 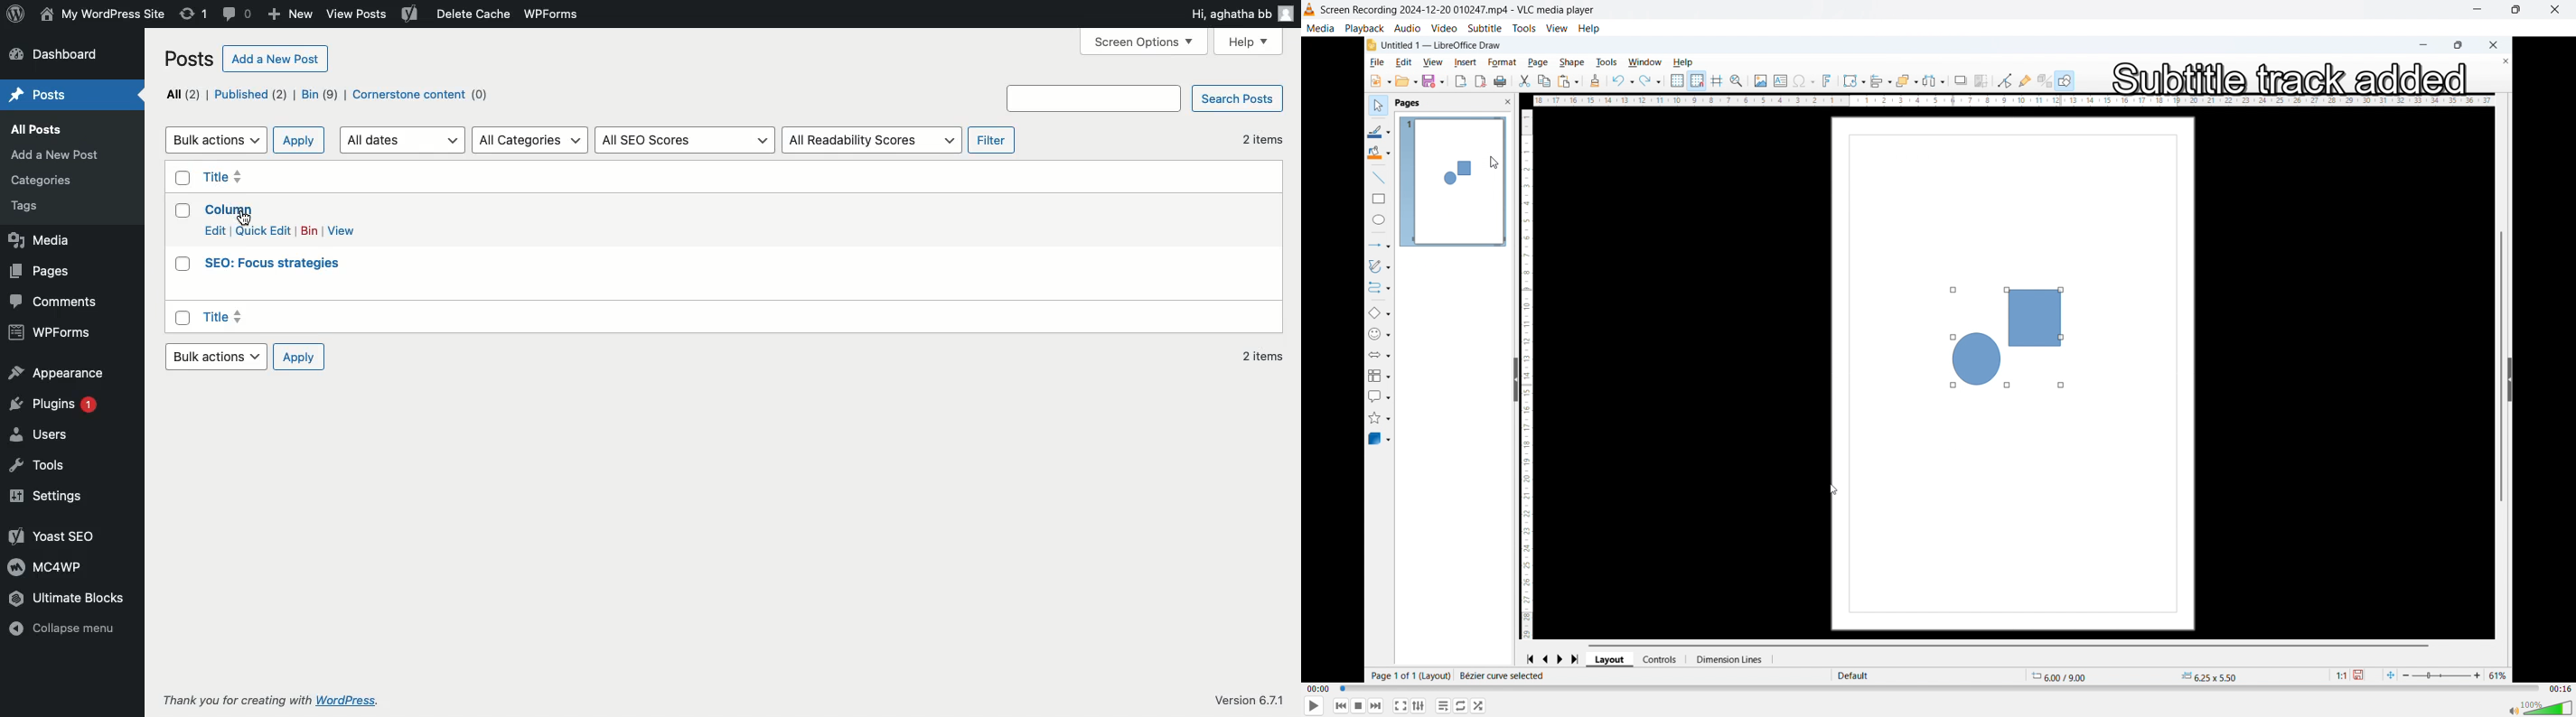 What do you see at coordinates (1544, 81) in the screenshot?
I see `copy` at bounding box center [1544, 81].